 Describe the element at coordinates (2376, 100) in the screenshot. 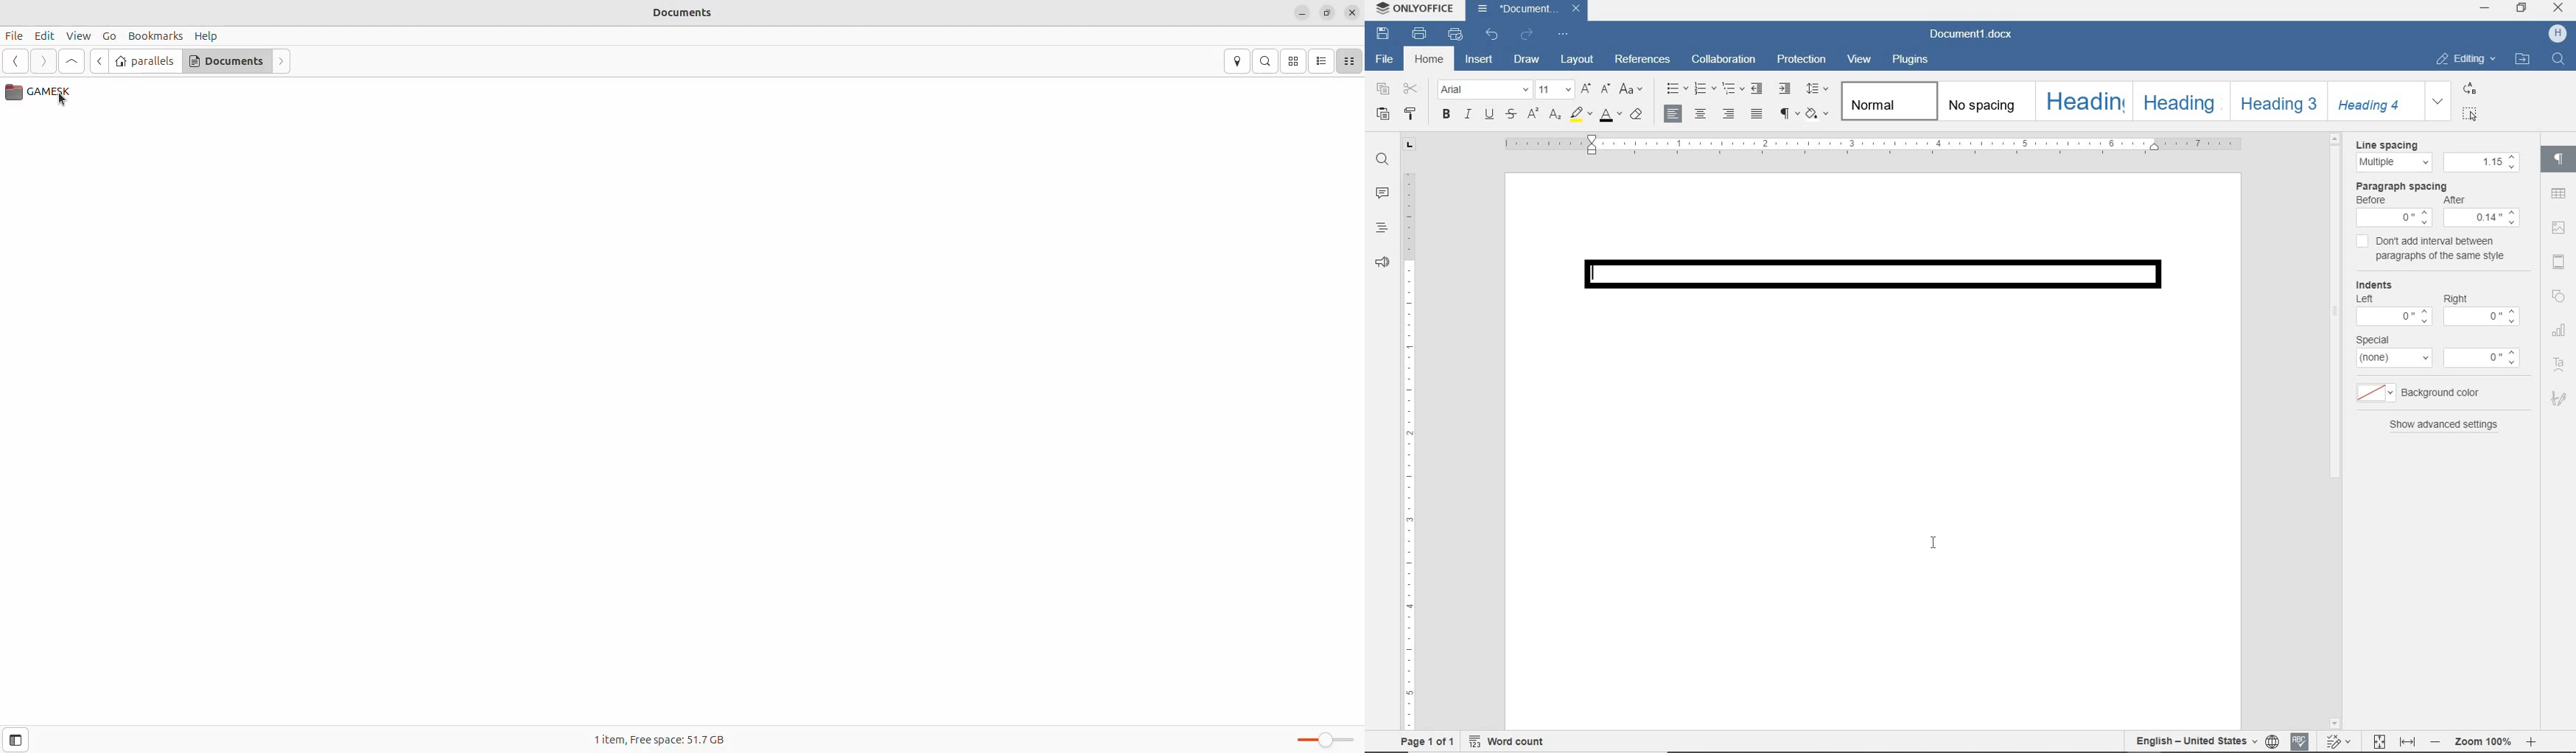

I see `Heading 4` at that location.